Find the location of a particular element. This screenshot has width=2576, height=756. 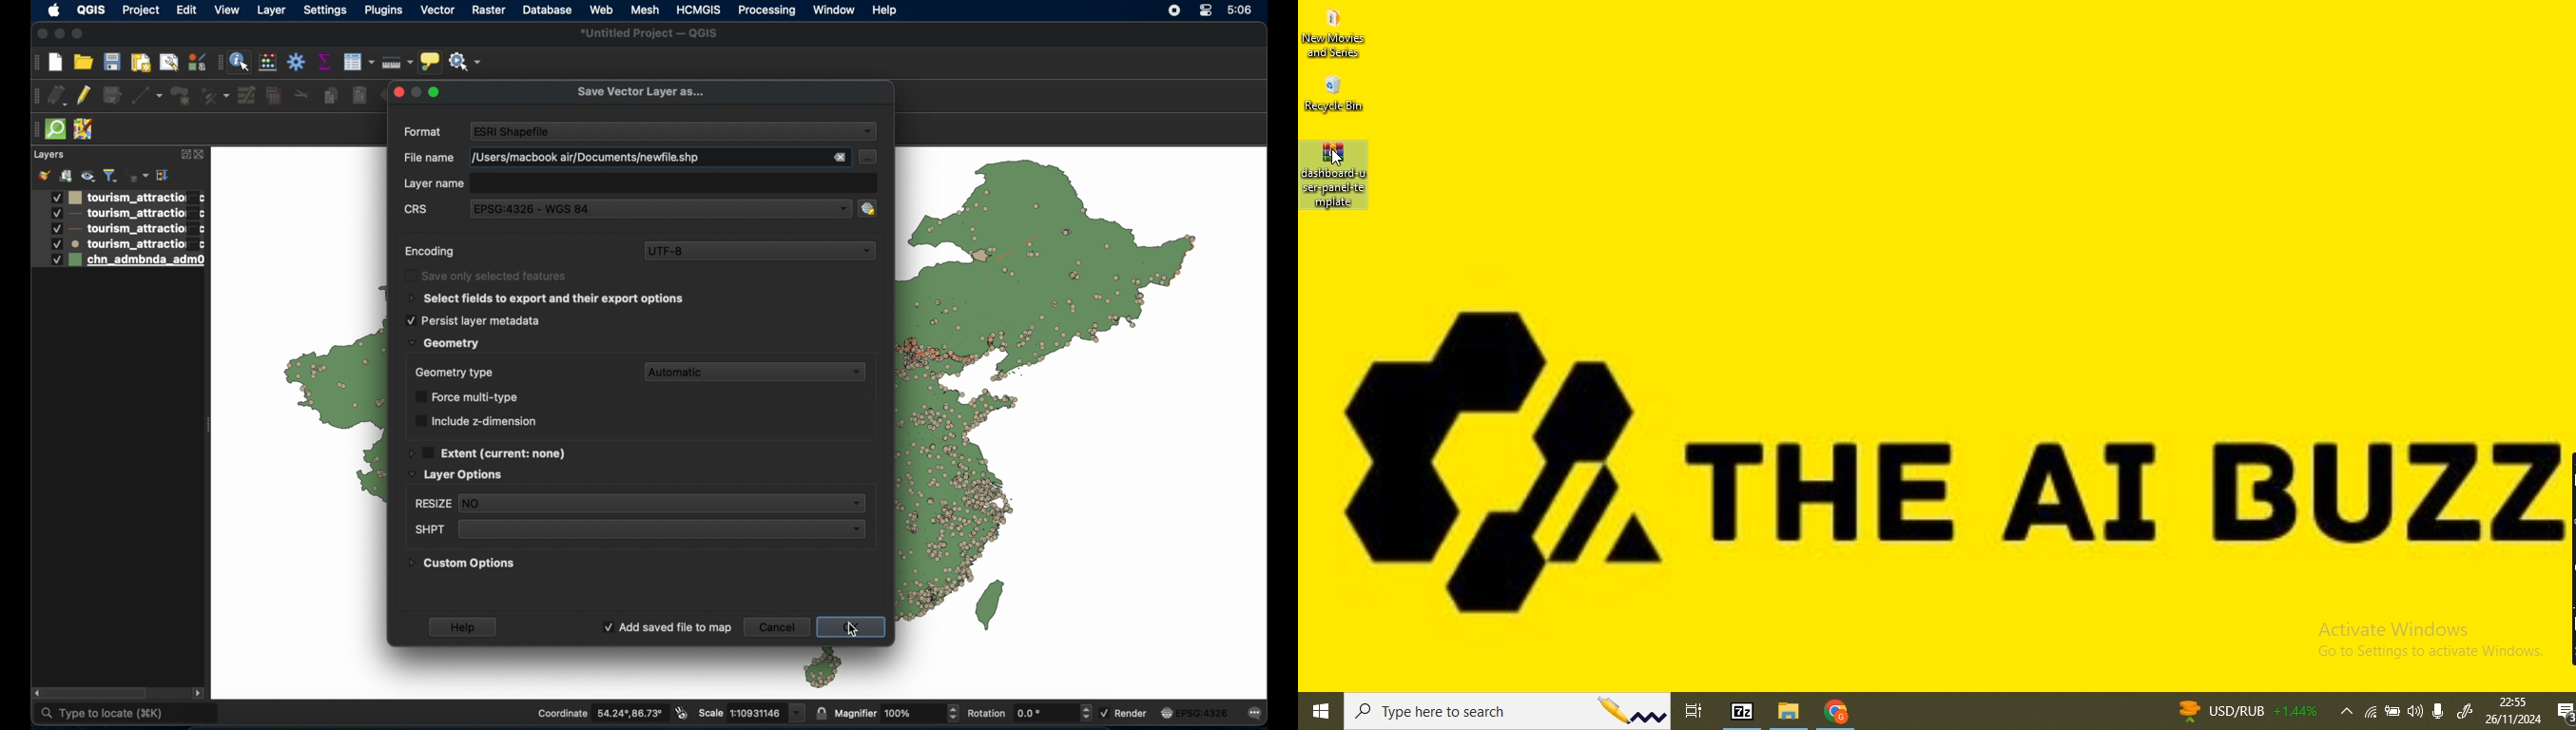

control center is located at coordinates (1208, 11).